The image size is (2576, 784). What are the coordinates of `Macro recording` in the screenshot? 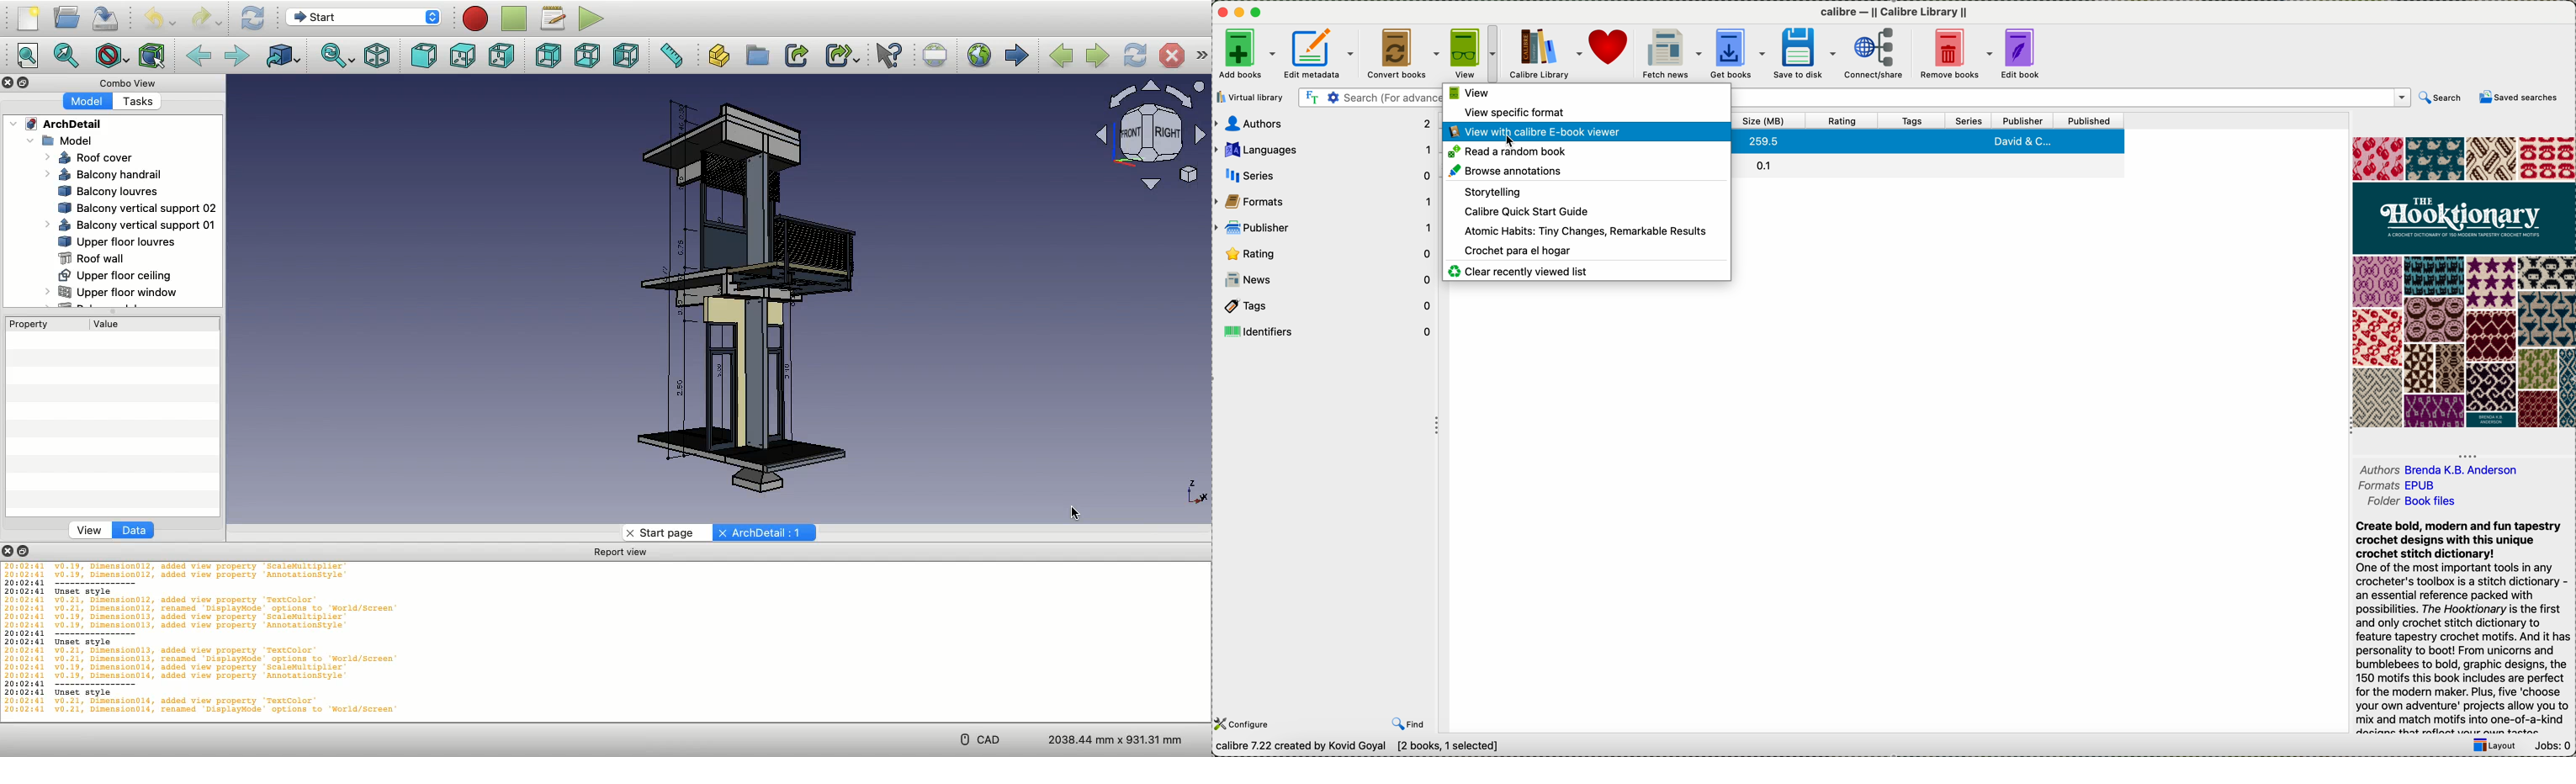 It's located at (474, 19).